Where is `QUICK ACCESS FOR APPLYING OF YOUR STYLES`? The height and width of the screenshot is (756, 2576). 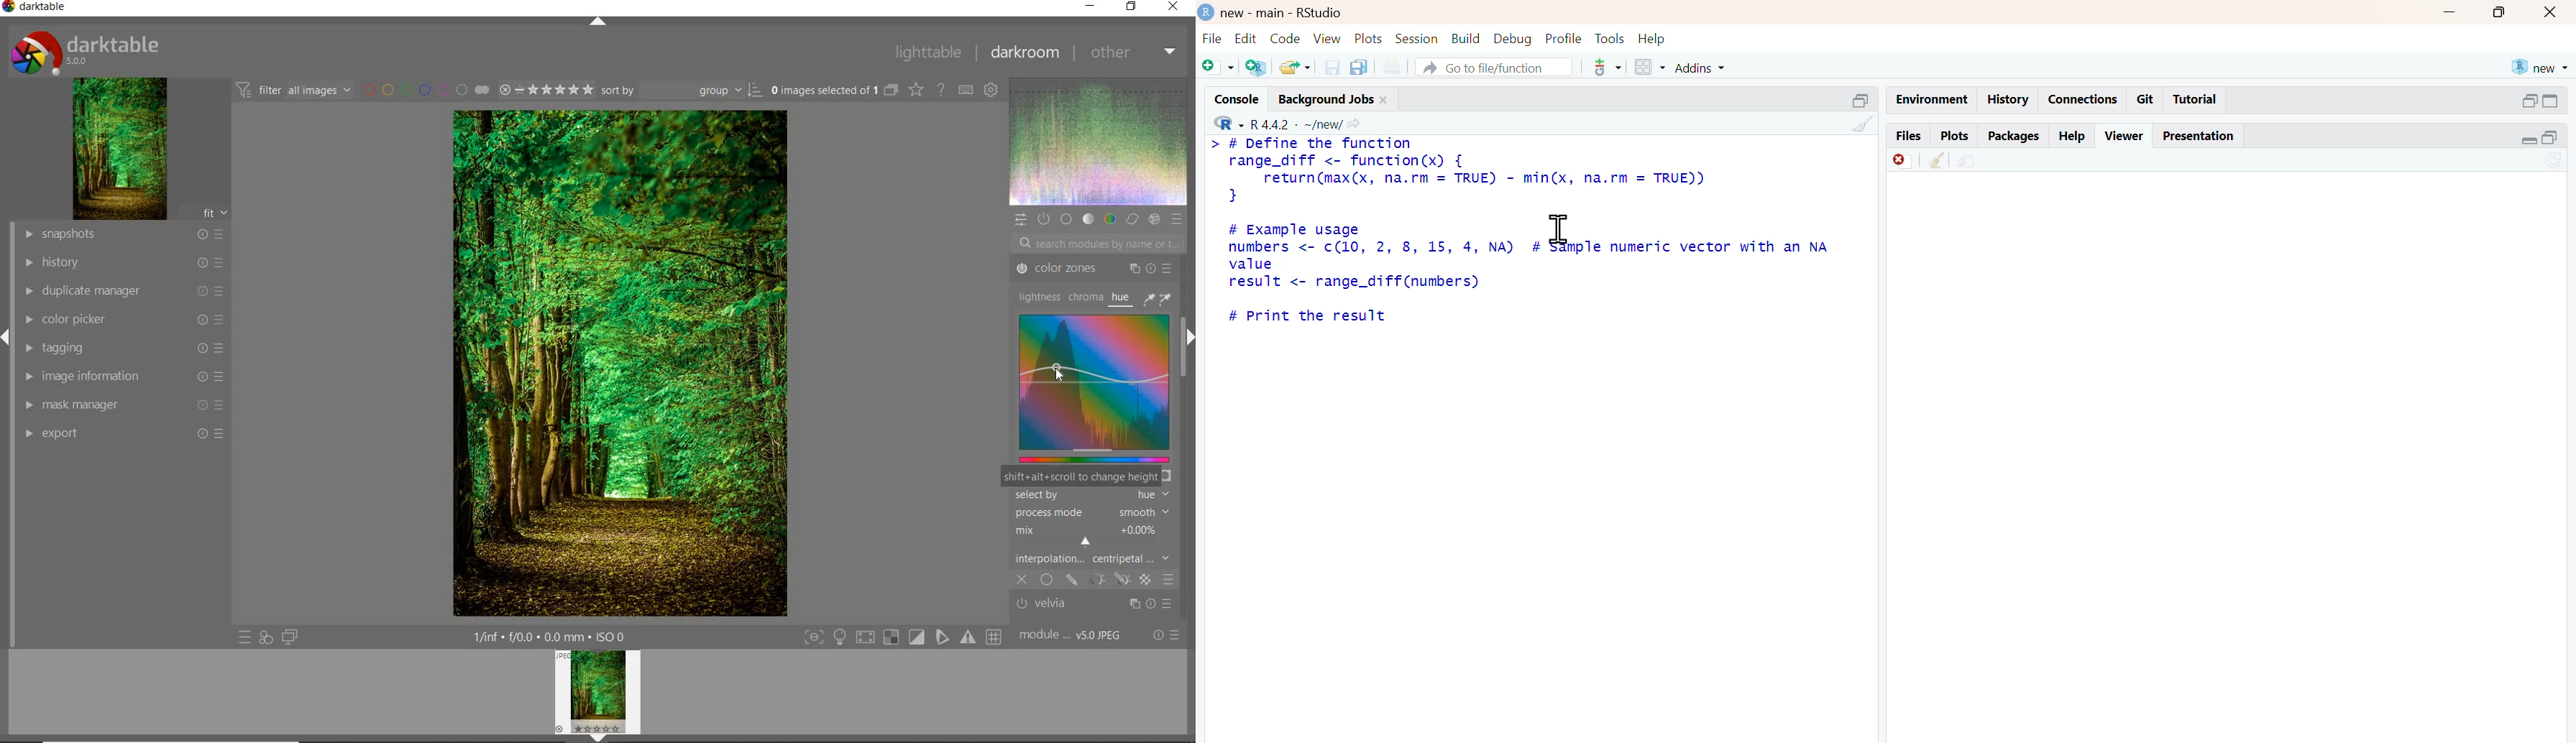
QUICK ACCESS FOR APPLYING OF YOUR STYLES is located at coordinates (265, 638).